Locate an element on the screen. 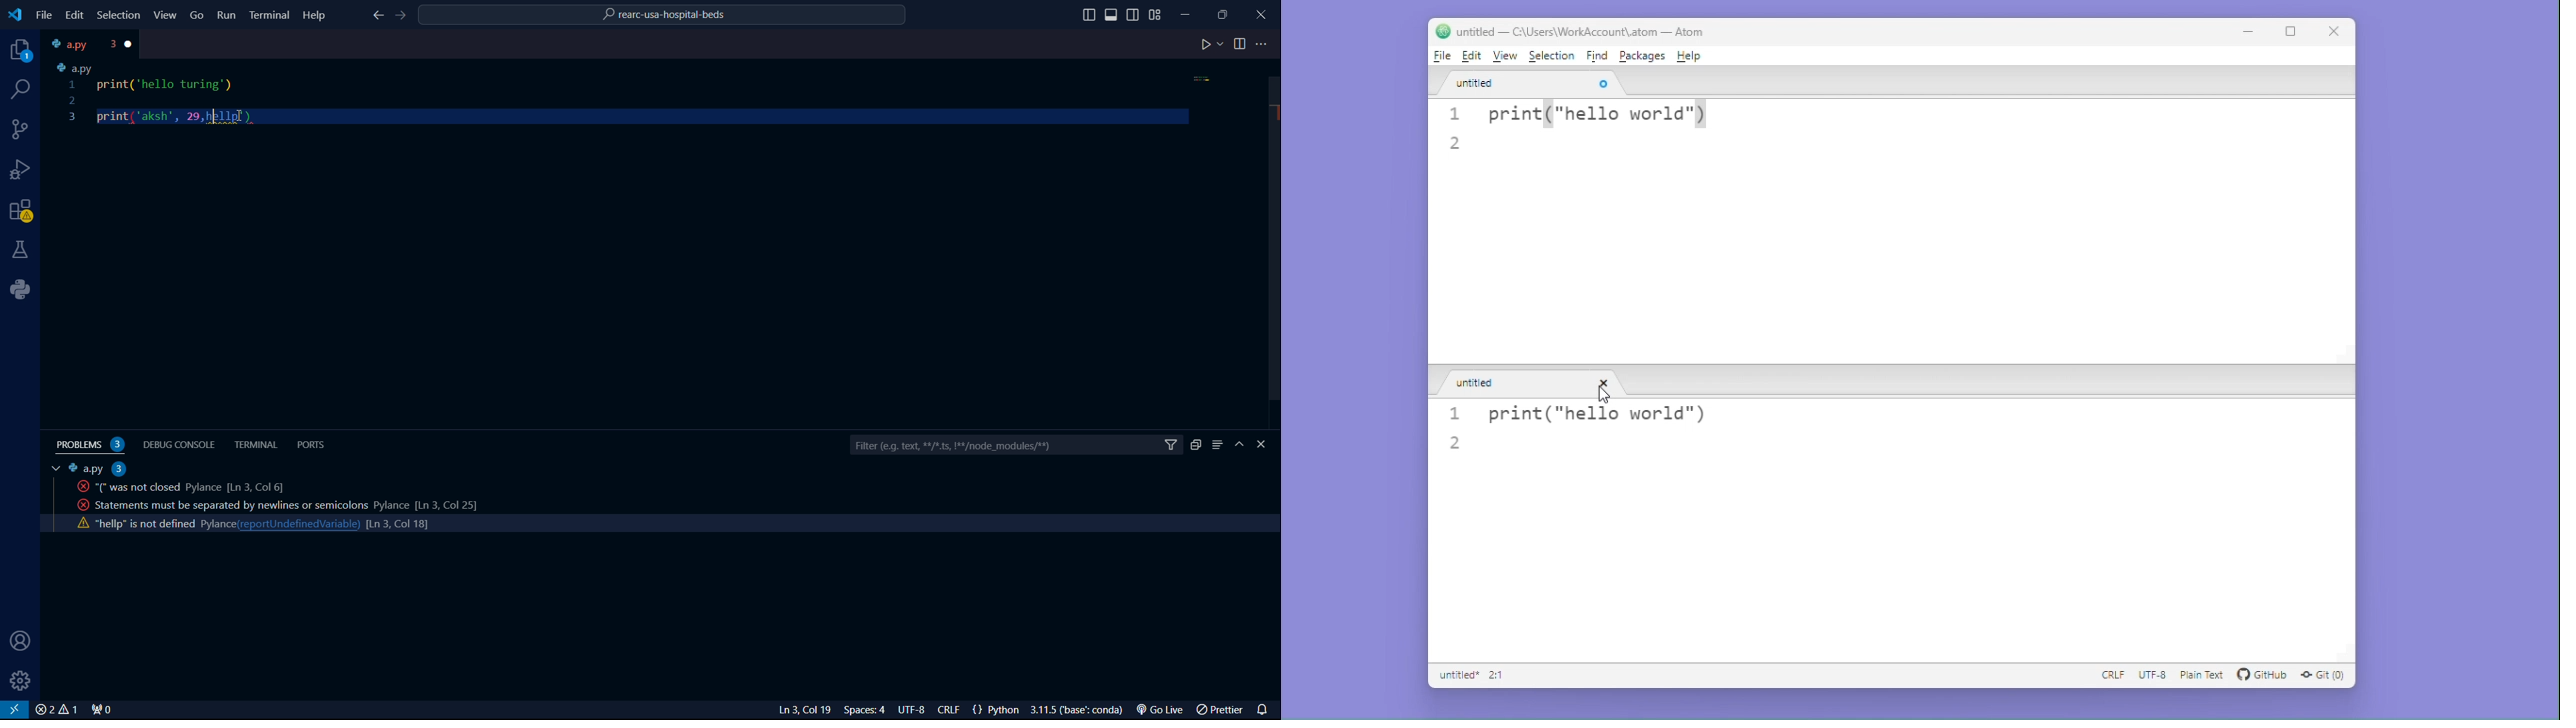 The height and width of the screenshot is (728, 2576). hide is located at coordinates (1241, 445).